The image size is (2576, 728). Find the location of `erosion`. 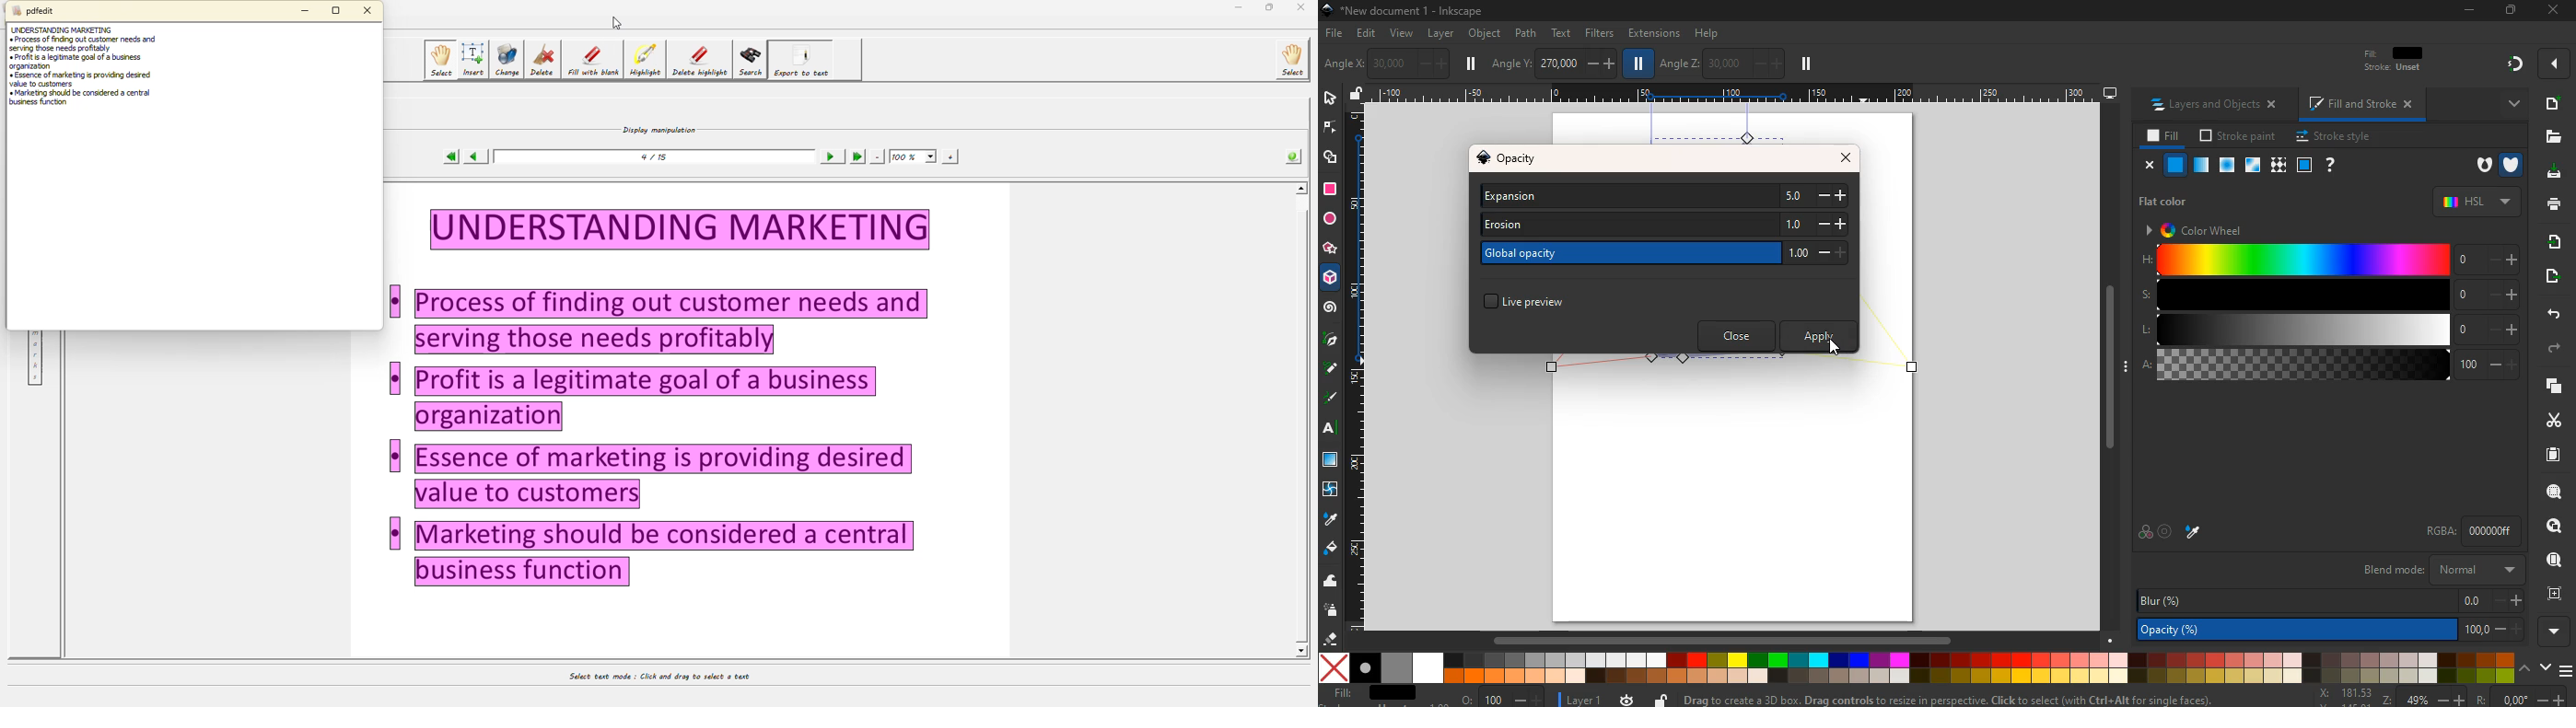

erosion is located at coordinates (1664, 226).